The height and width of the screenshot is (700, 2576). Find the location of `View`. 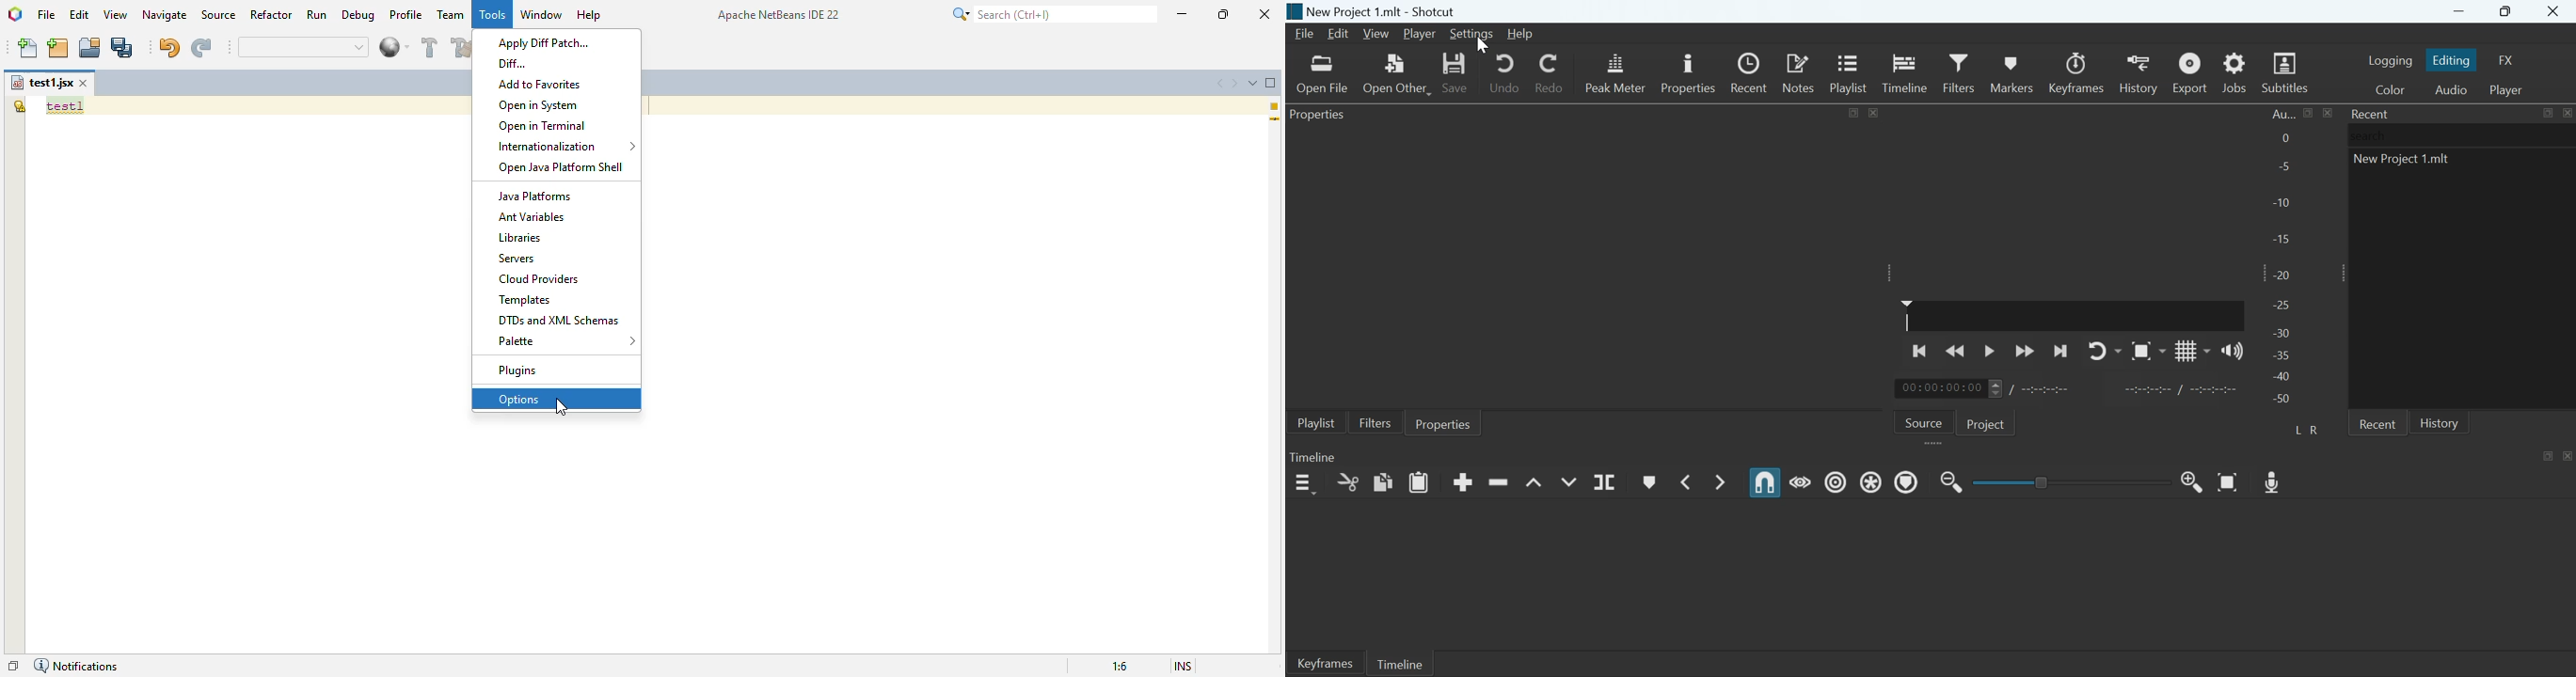

View is located at coordinates (1375, 34).